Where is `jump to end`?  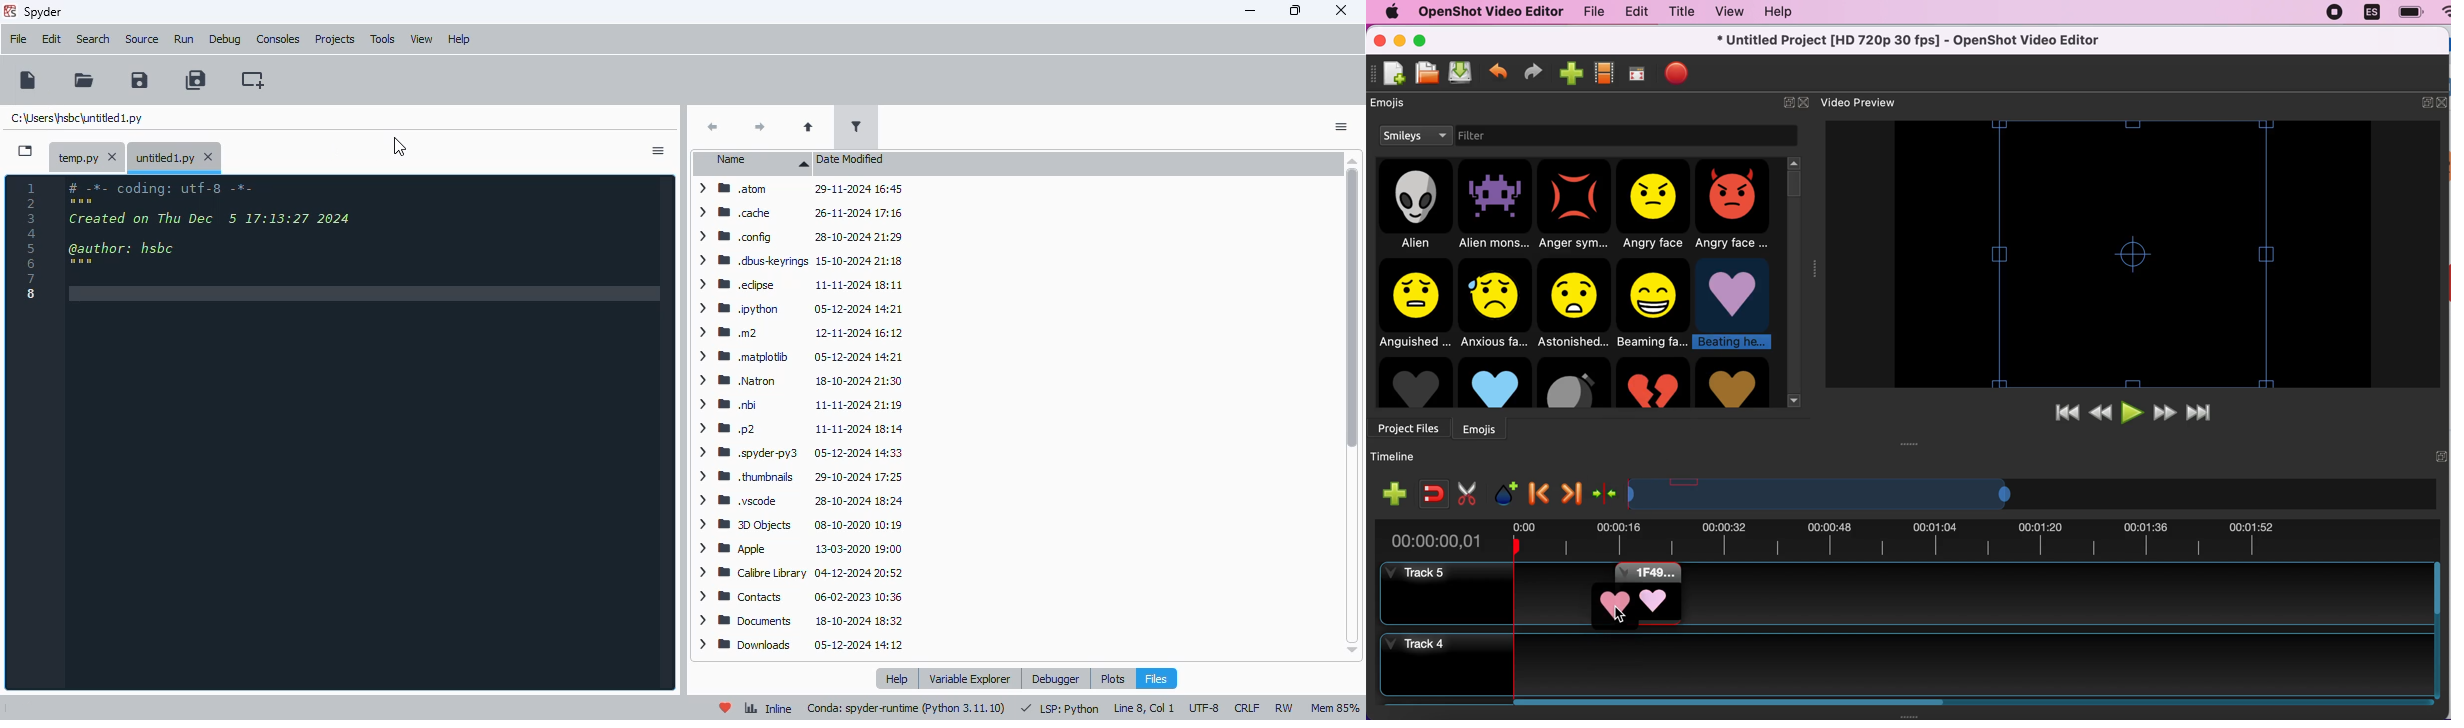
jump to end is located at coordinates (2208, 409).